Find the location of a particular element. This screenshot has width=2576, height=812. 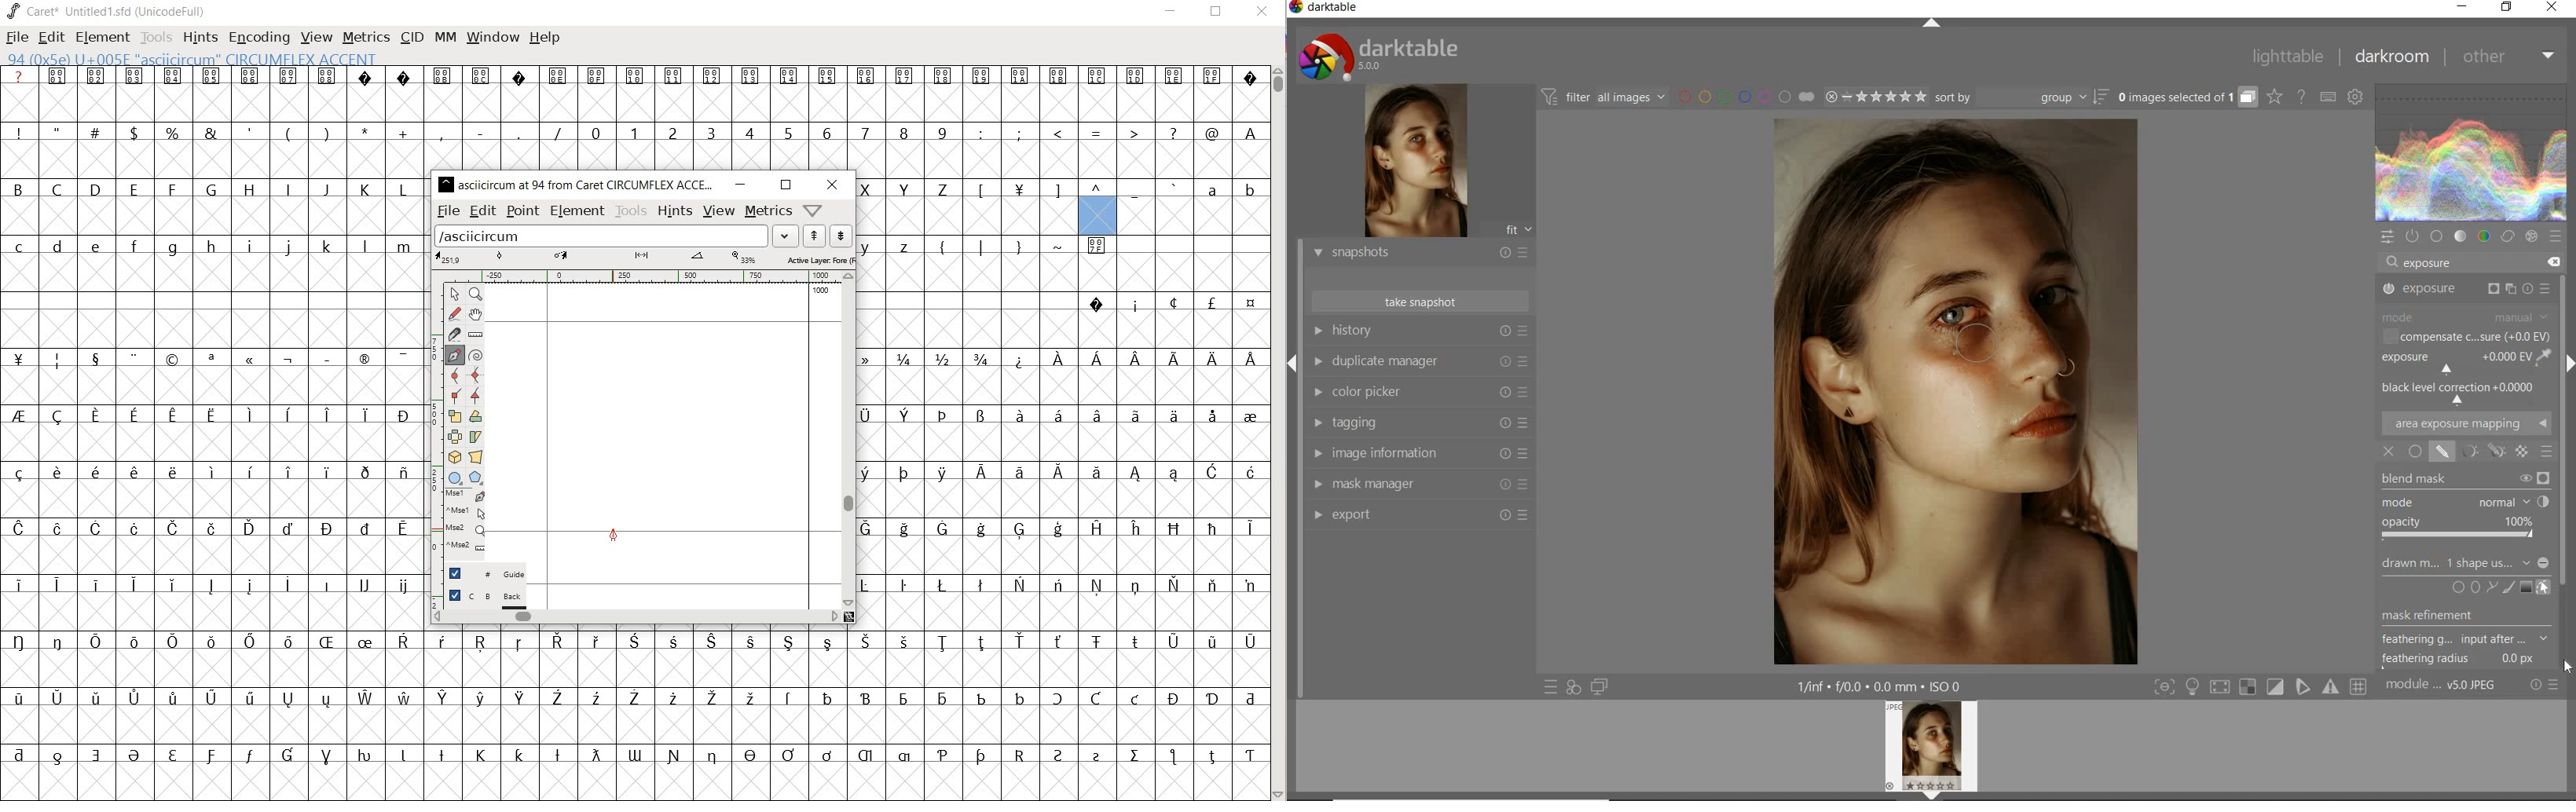

quick access to presets is located at coordinates (1552, 687).